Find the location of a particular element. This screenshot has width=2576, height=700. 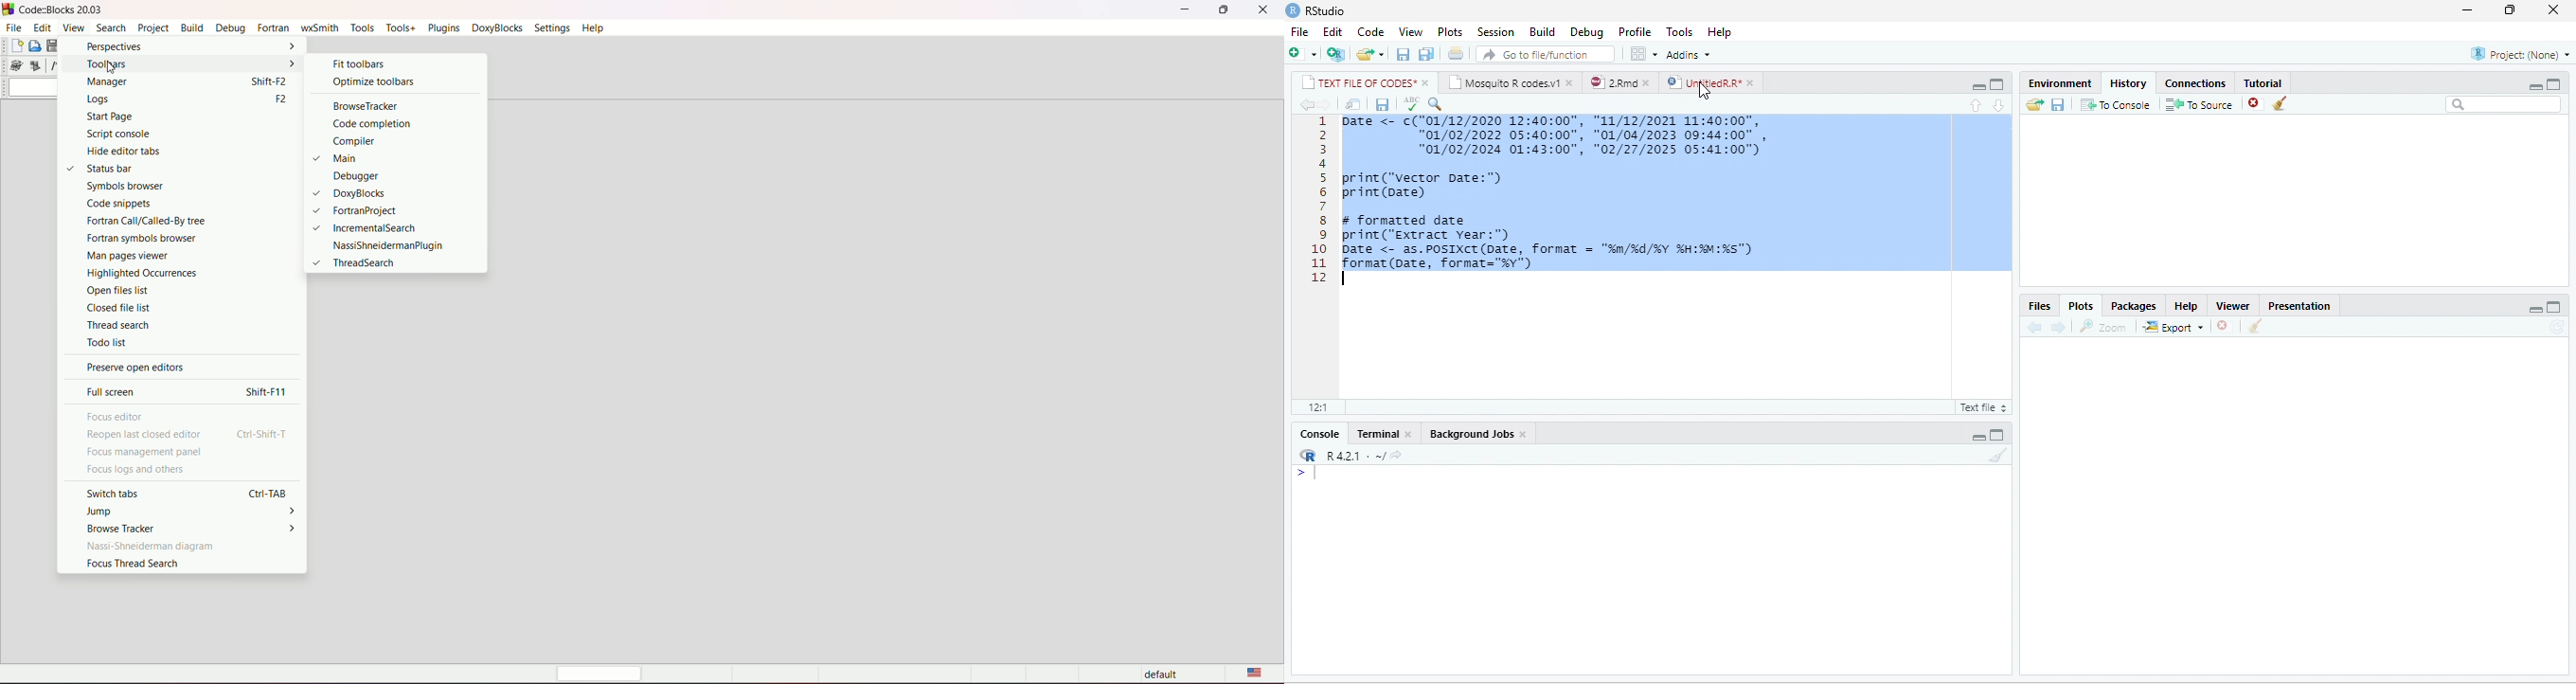

RStudio is located at coordinates (1328, 11).